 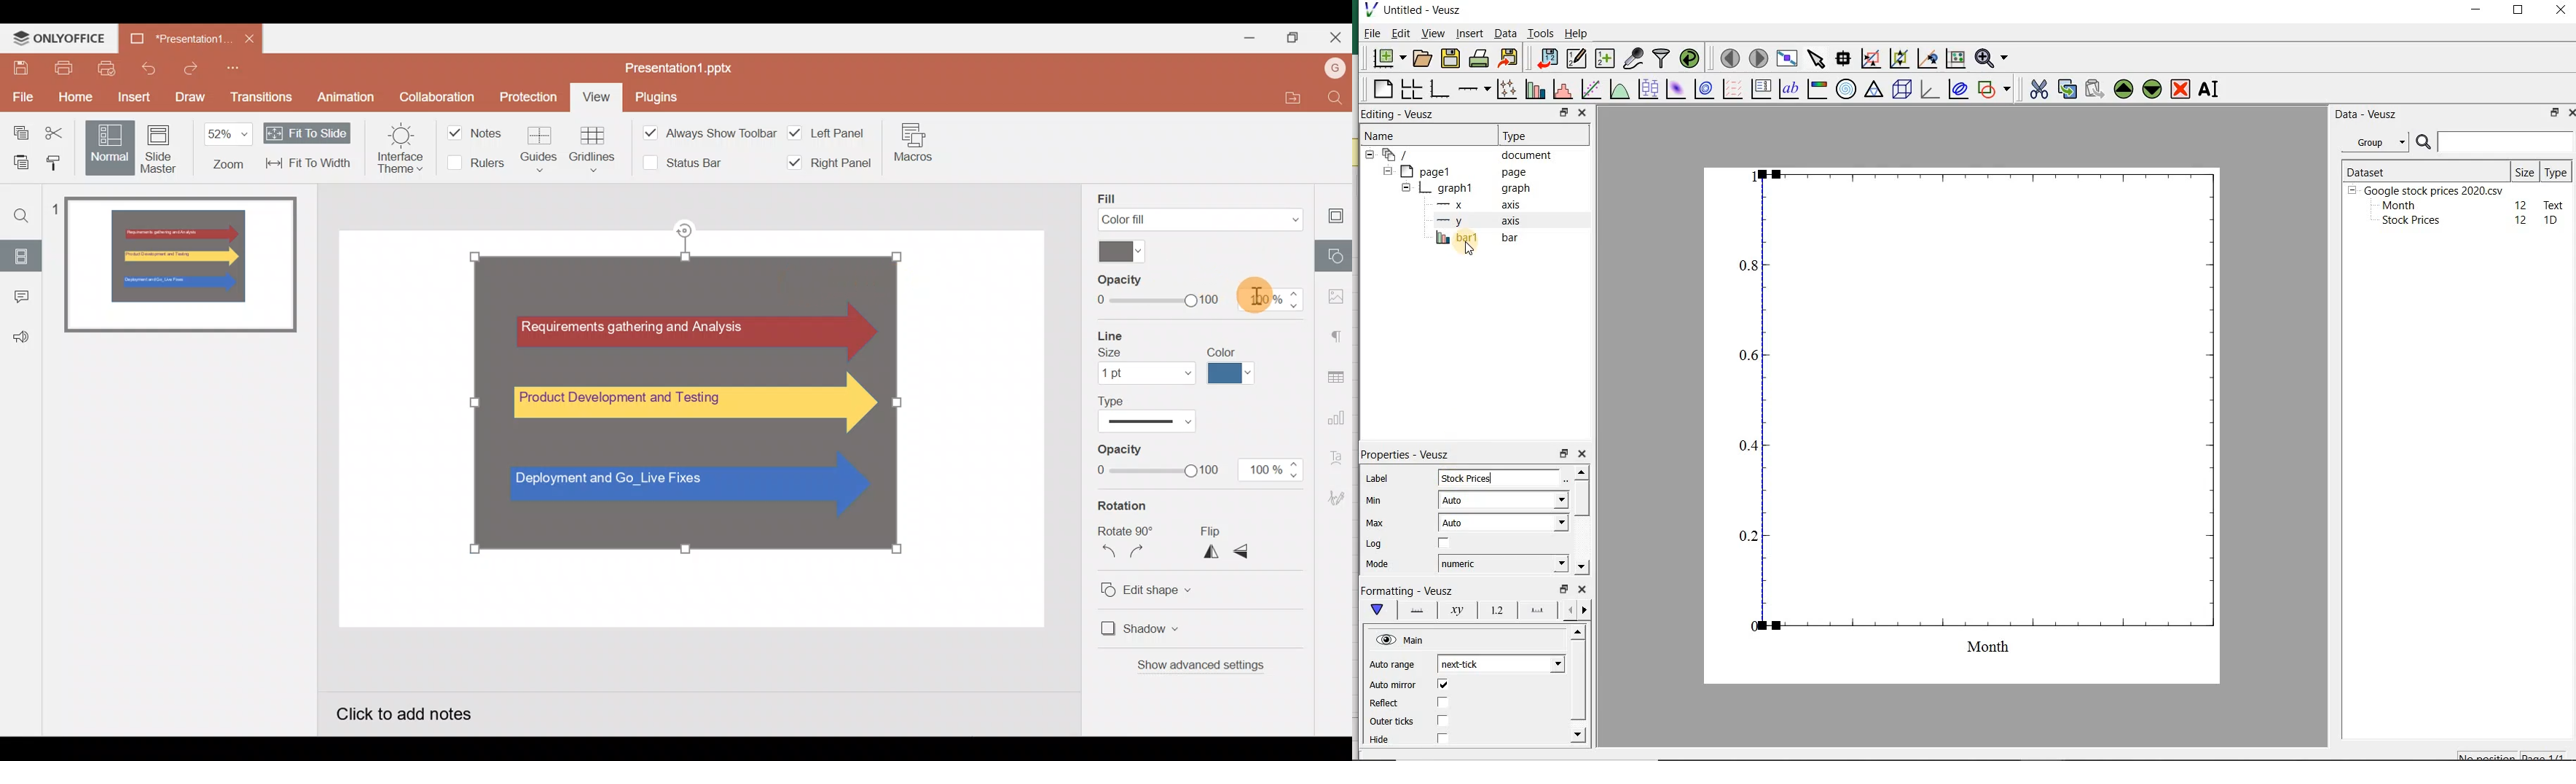 I want to click on Flip horizontally, so click(x=1206, y=552).